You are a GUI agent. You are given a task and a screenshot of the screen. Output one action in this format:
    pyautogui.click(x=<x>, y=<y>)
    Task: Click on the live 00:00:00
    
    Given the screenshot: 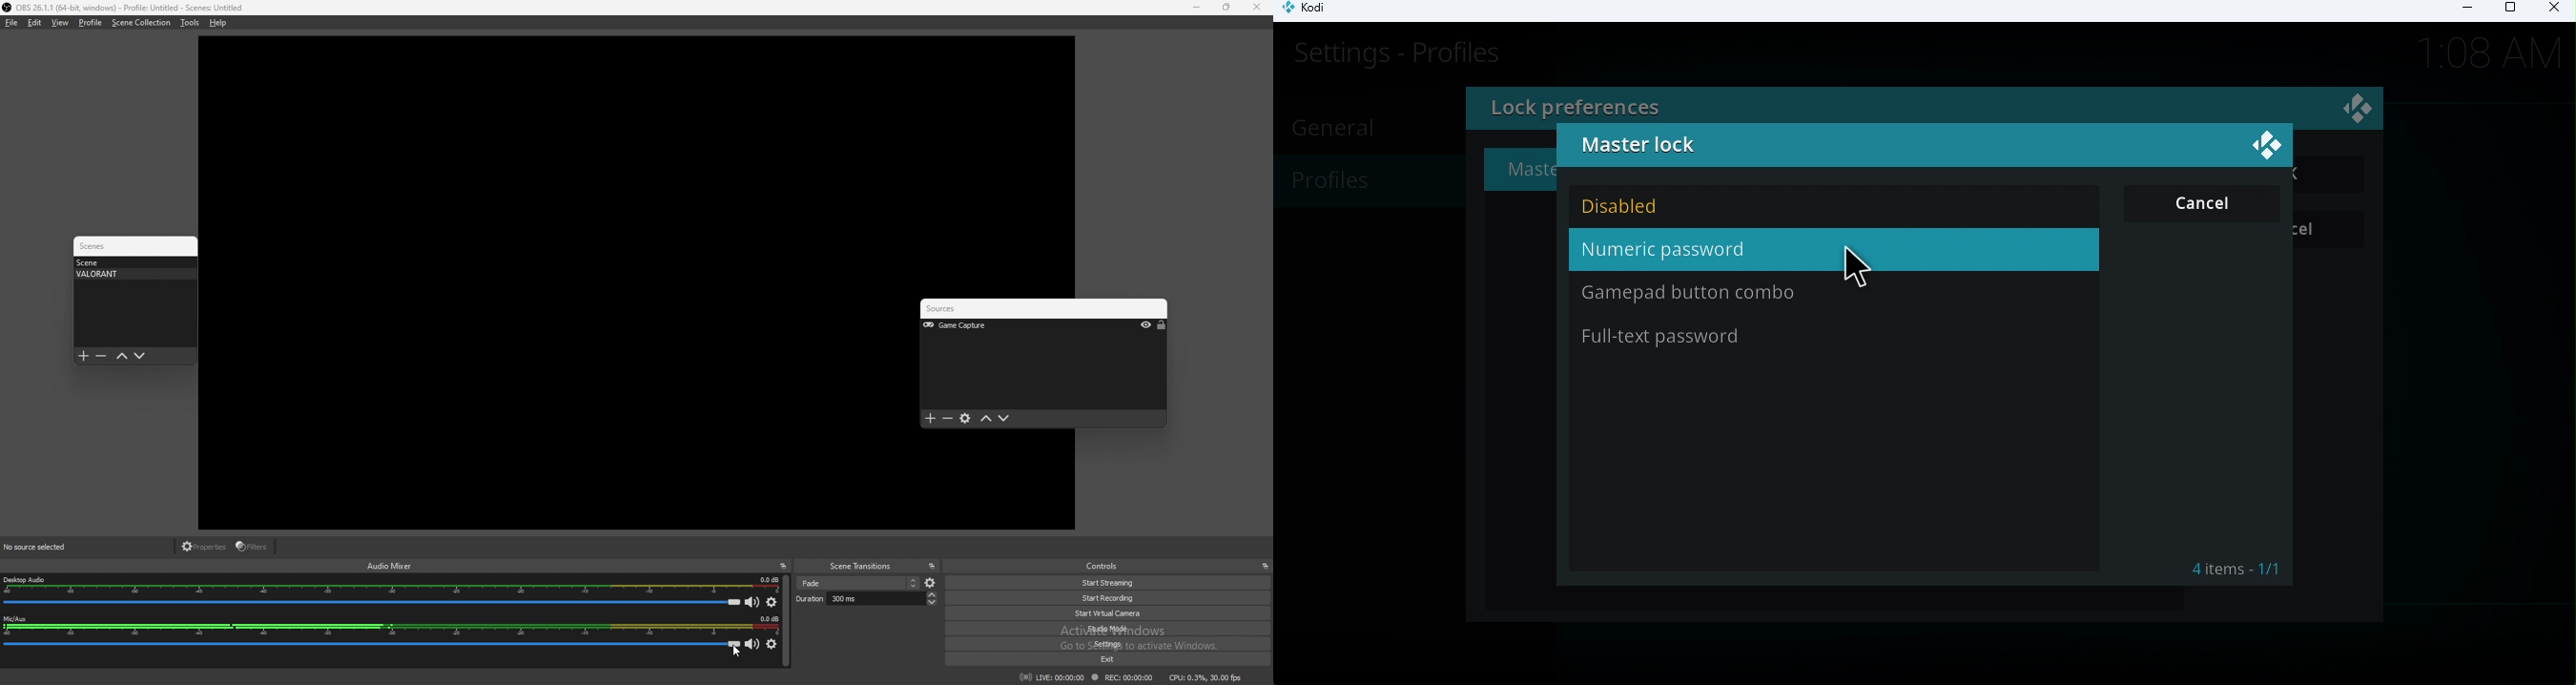 What is the action you would take?
    pyautogui.click(x=1052, y=677)
    